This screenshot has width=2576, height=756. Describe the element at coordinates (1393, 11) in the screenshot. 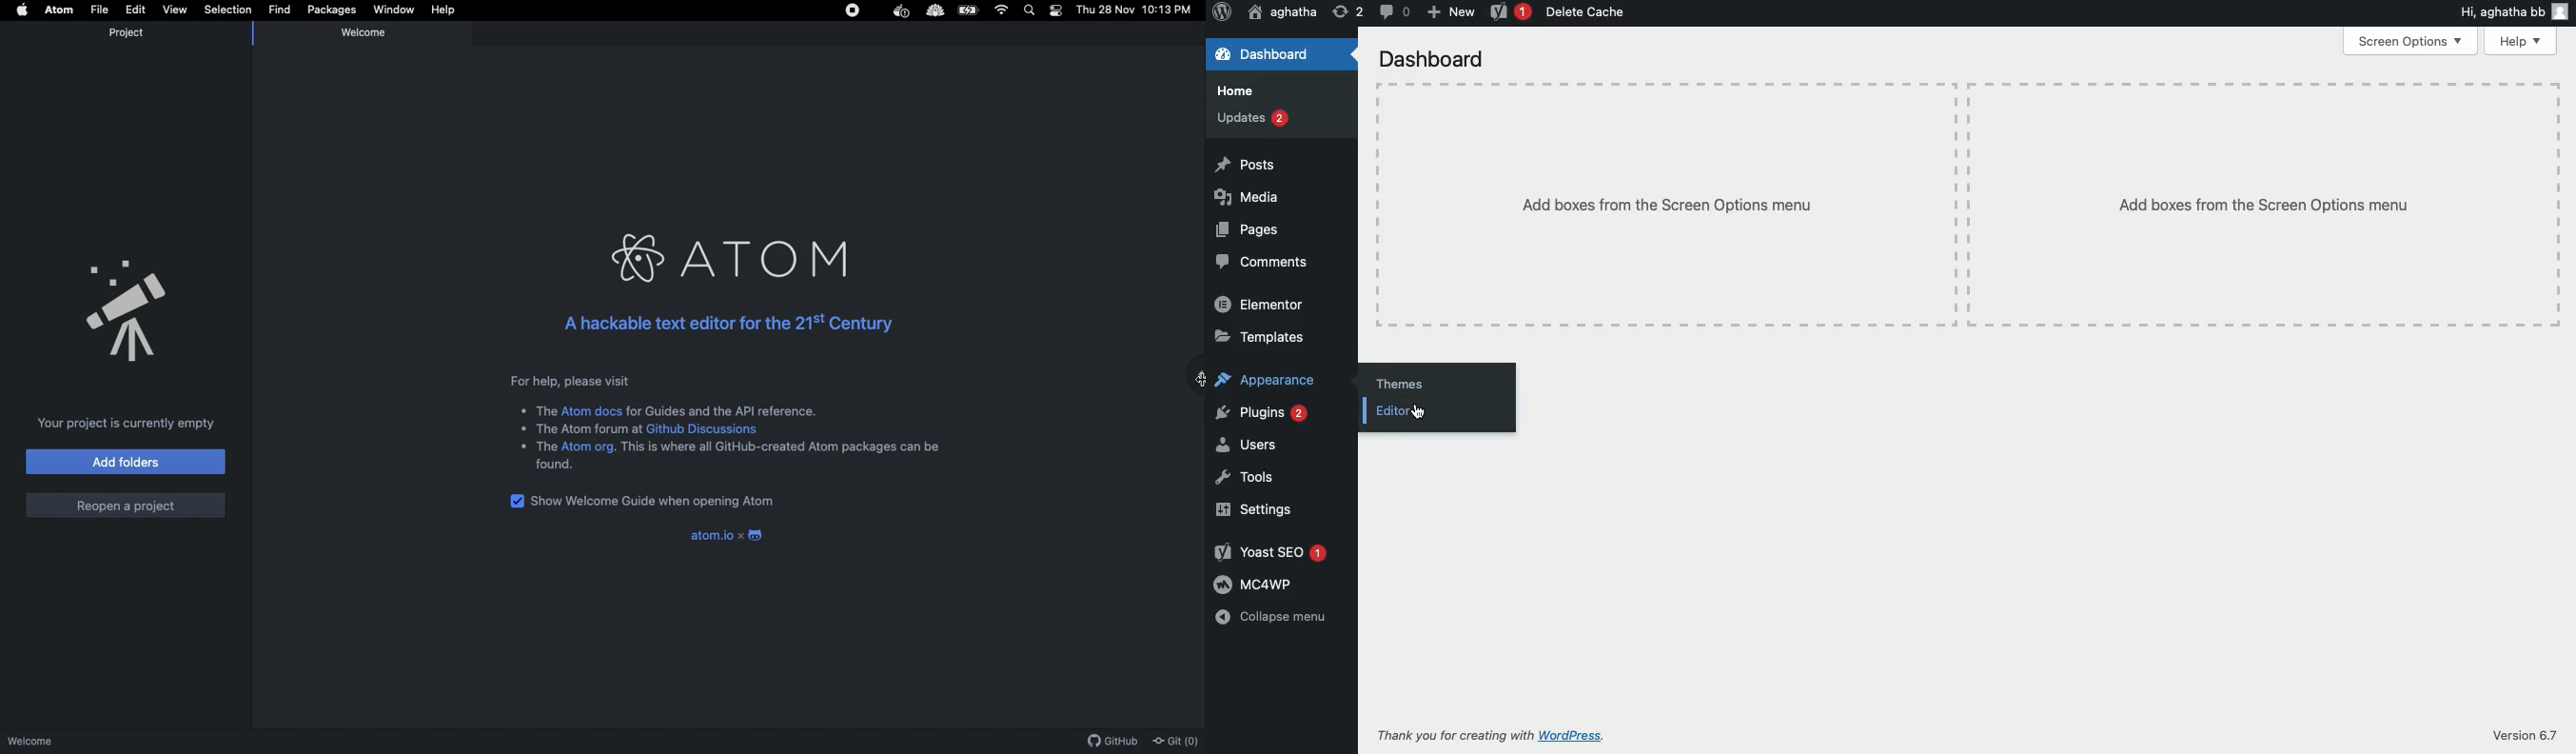

I see `Comment` at that location.